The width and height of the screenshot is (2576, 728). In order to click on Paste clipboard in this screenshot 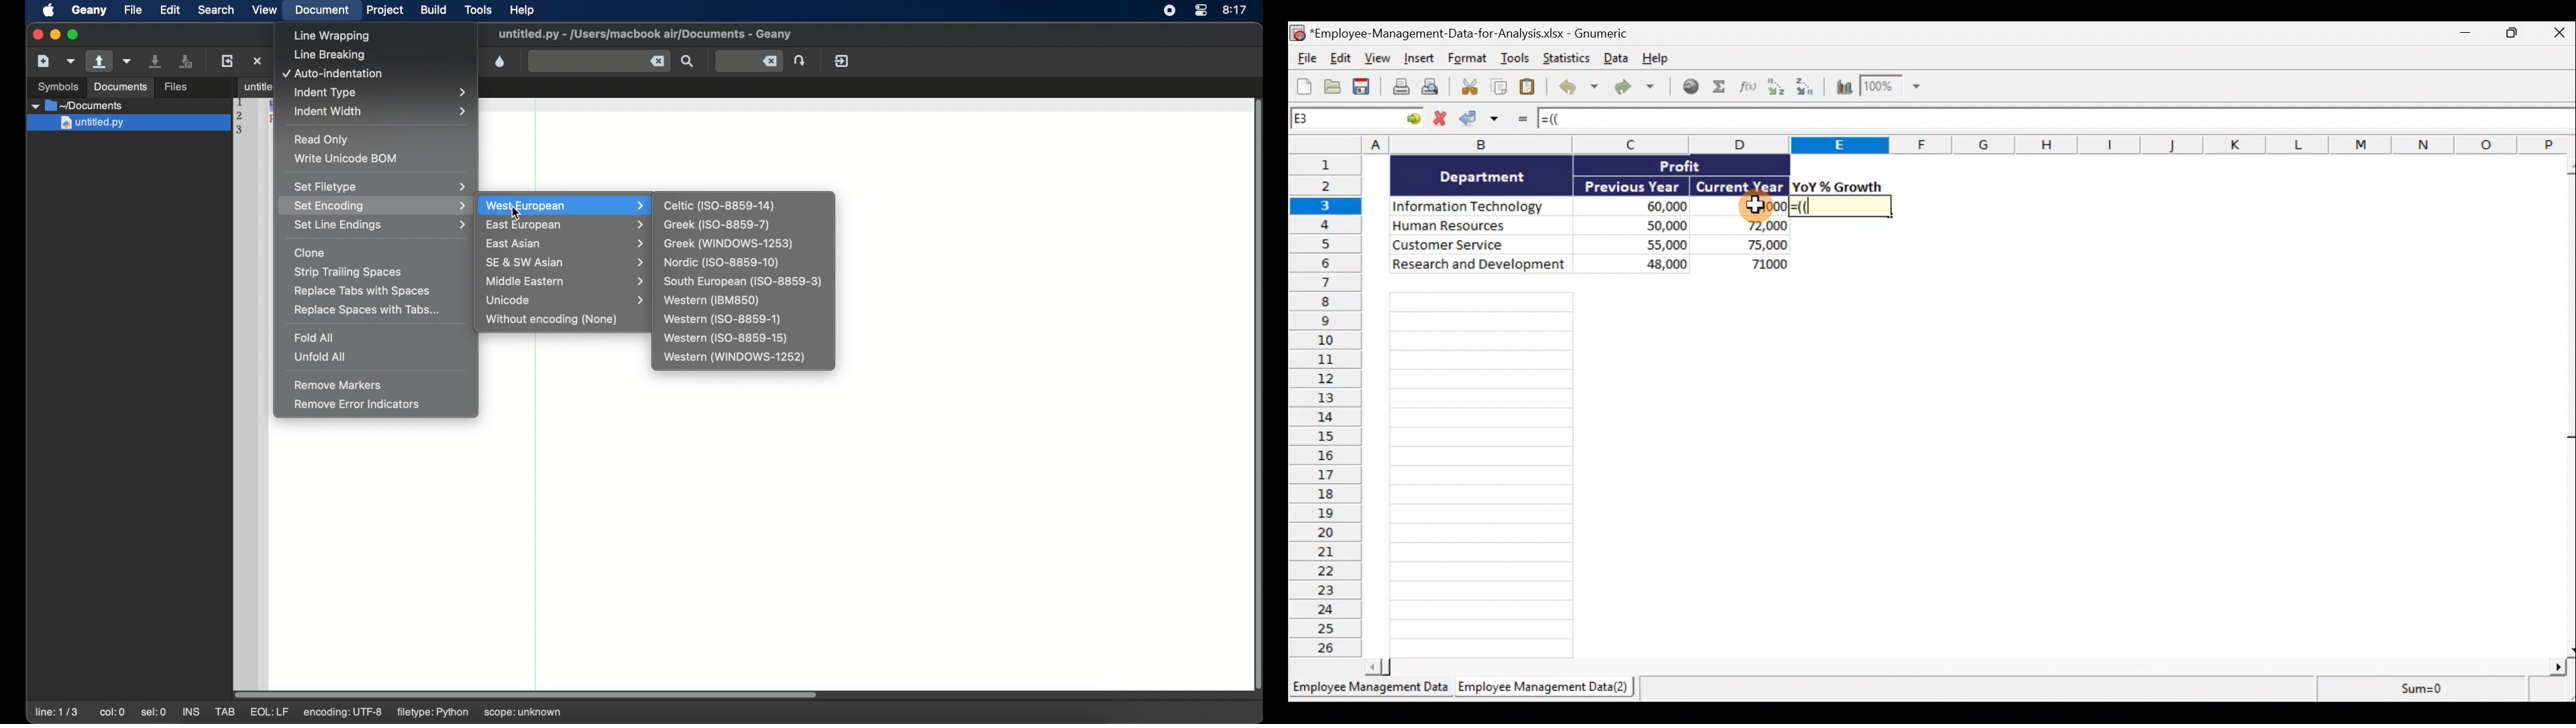, I will do `click(1530, 88)`.